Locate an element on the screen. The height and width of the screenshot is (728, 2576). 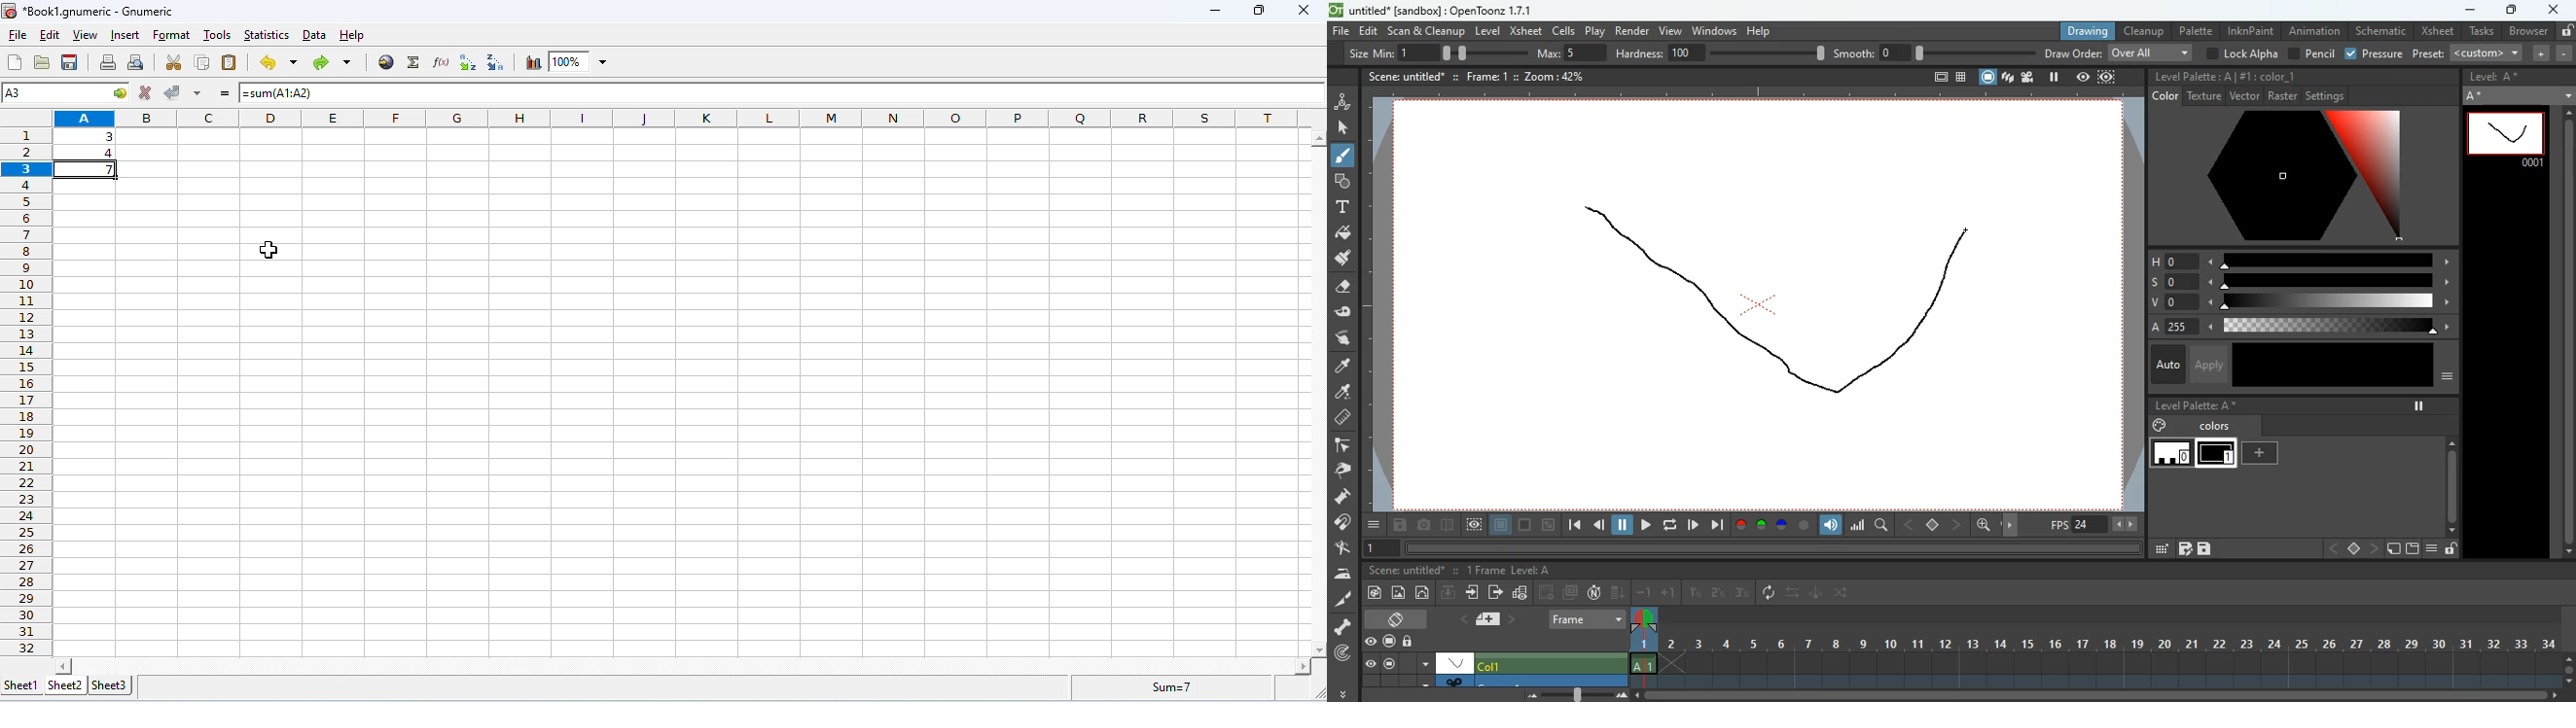
paste is located at coordinates (231, 62).